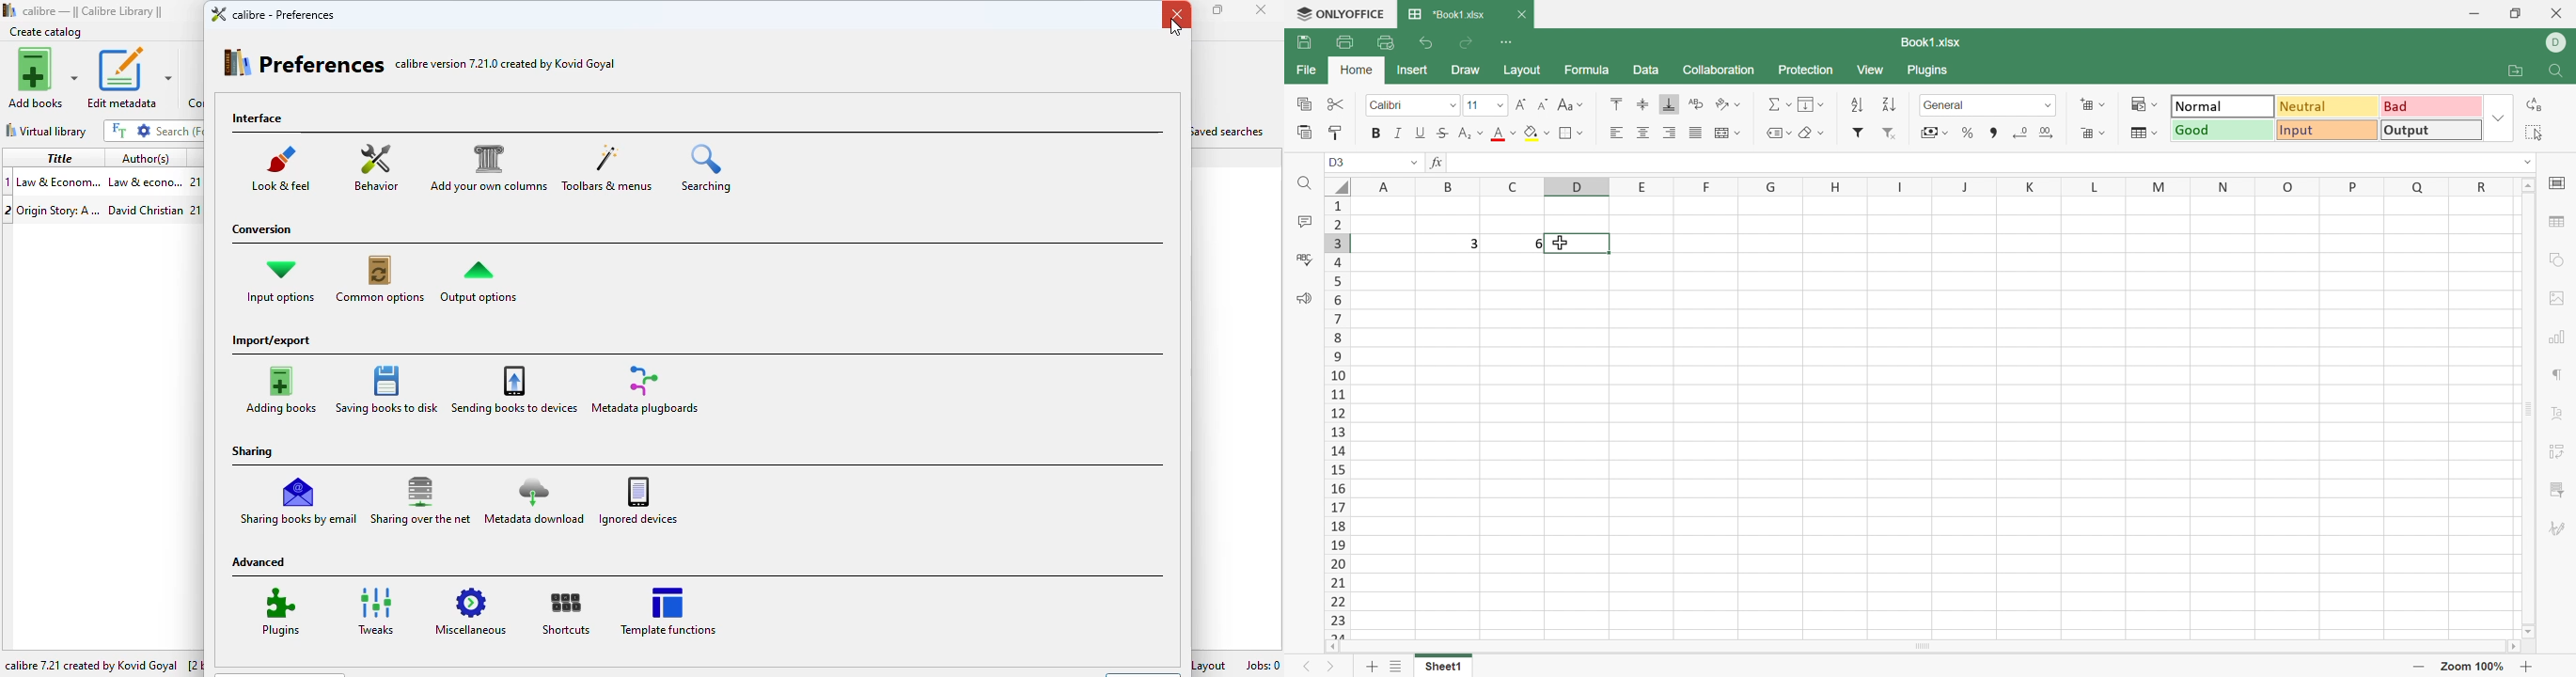  I want to click on Sort ascending, so click(1858, 106).